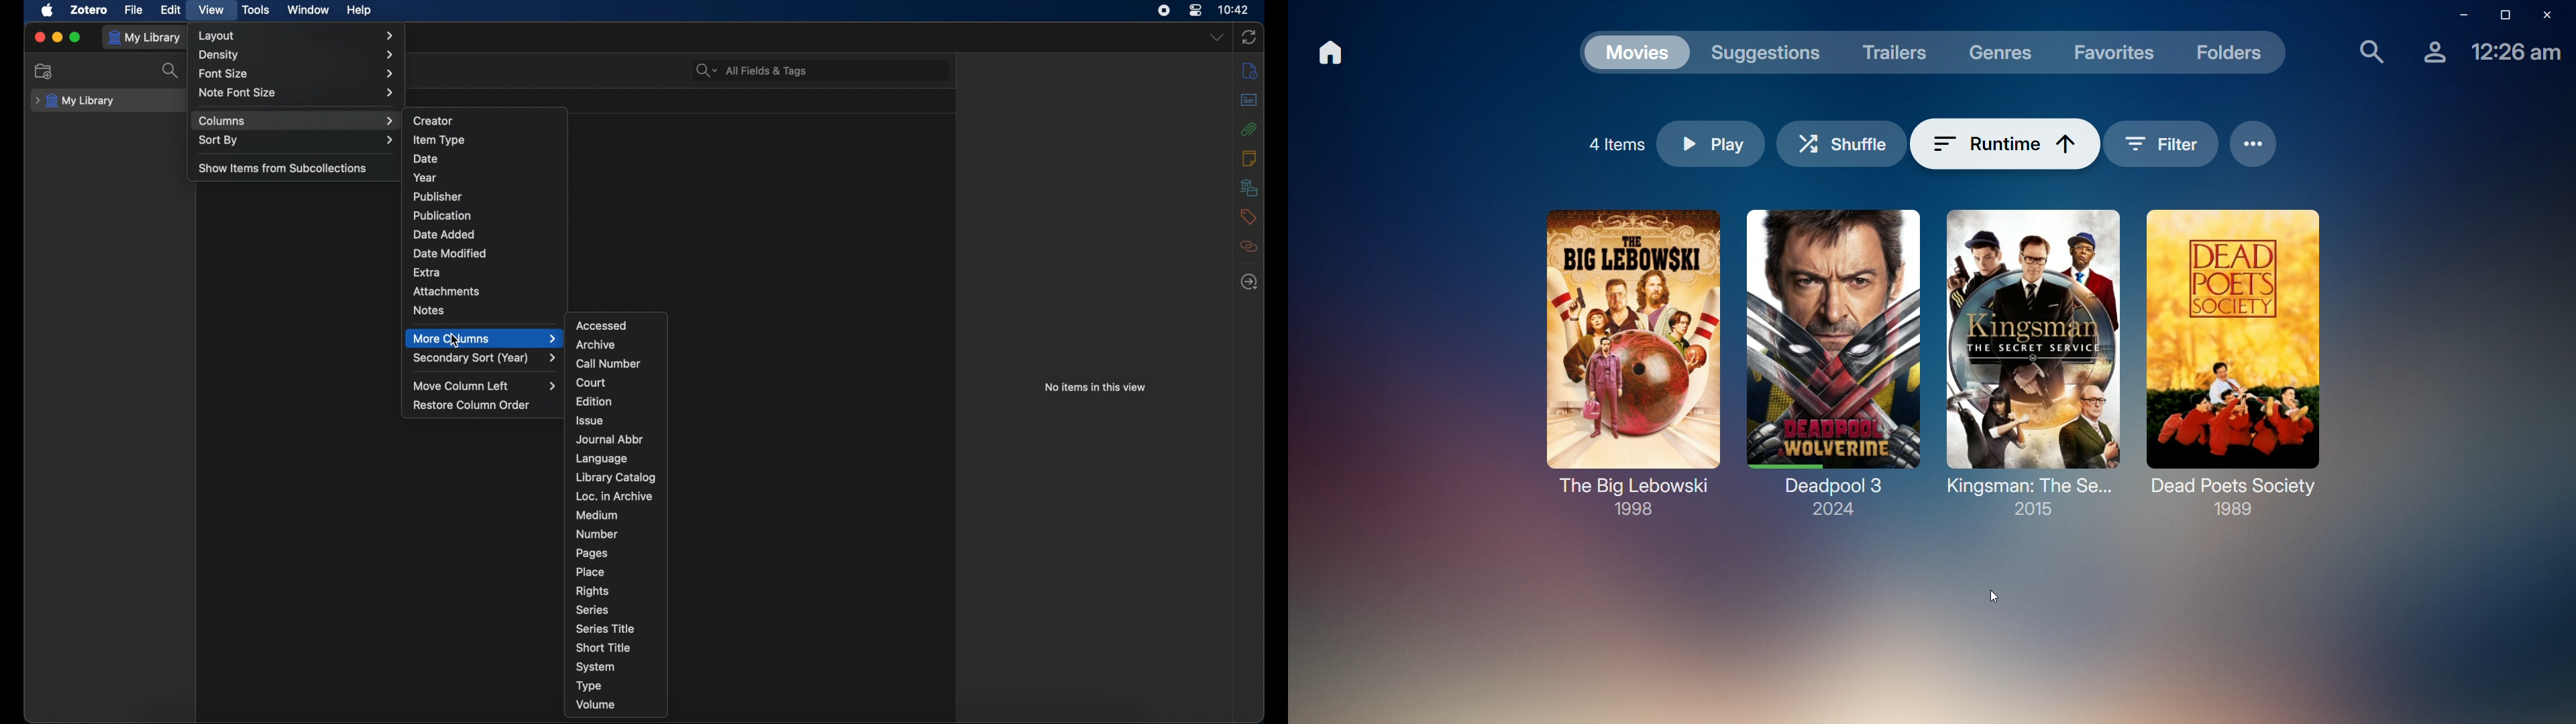  What do you see at coordinates (458, 341) in the screenshot?
I see `Cursor` at bounding box center [458, 341].